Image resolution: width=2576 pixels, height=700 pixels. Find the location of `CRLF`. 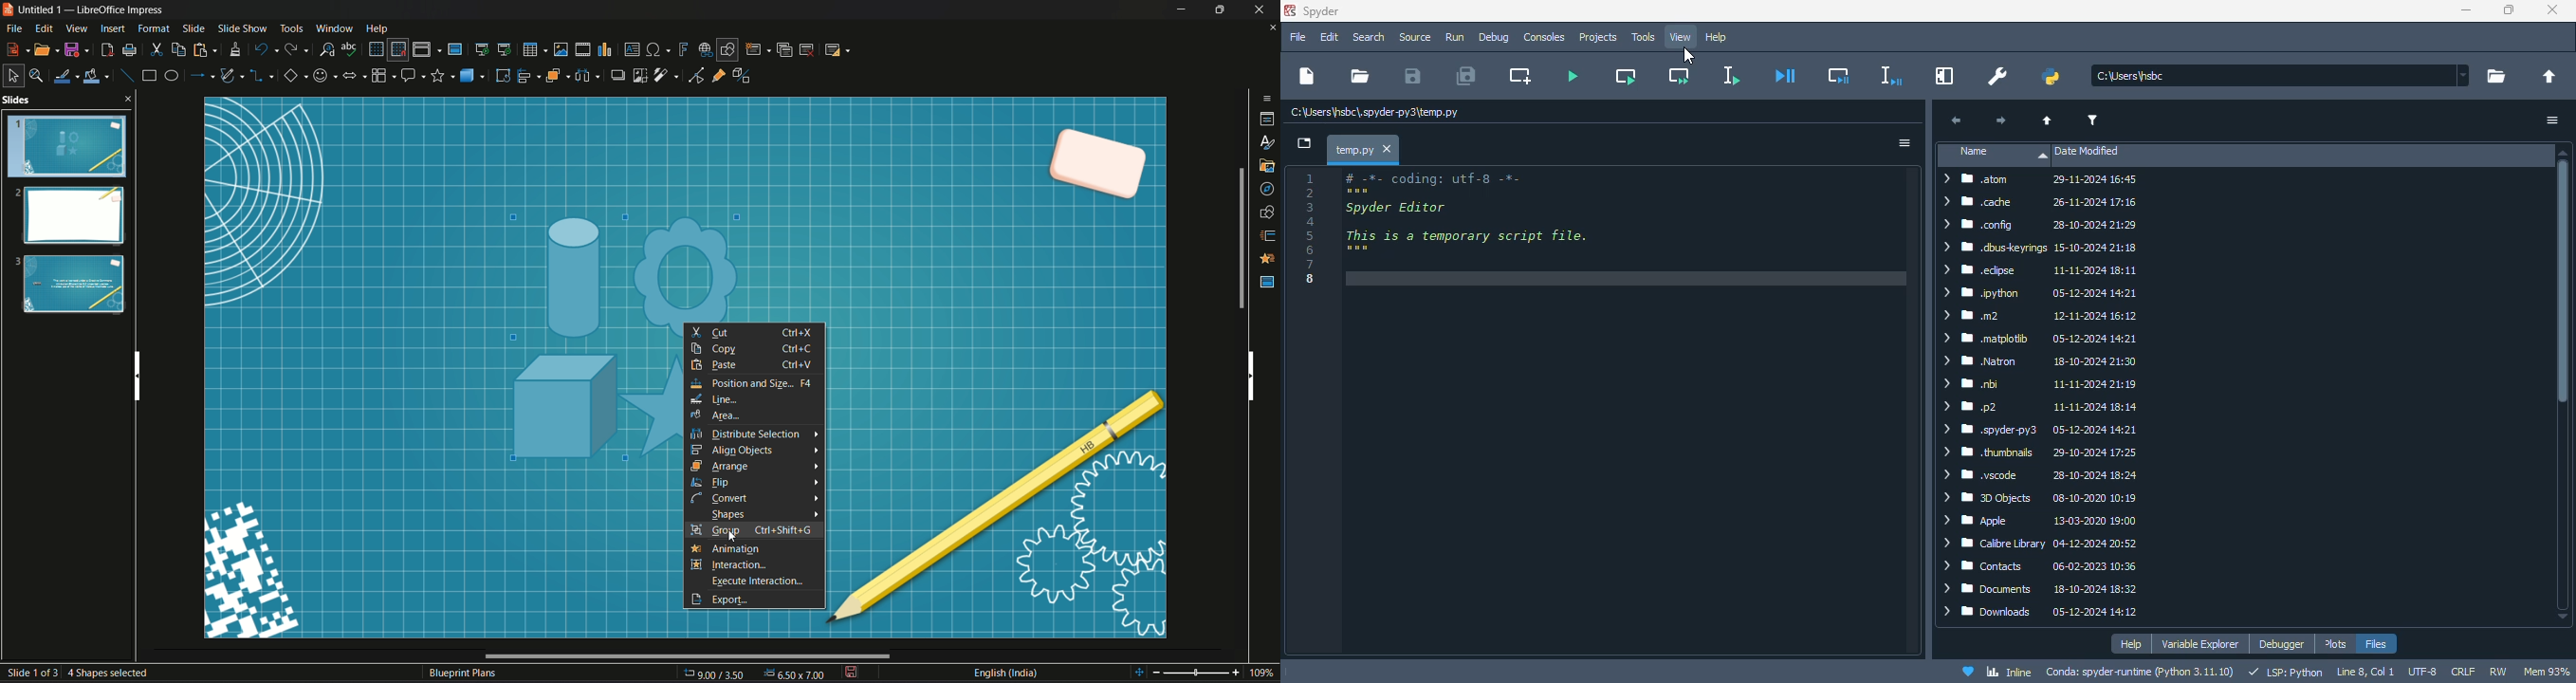

CRLF is located at coordinates (2462, 671).